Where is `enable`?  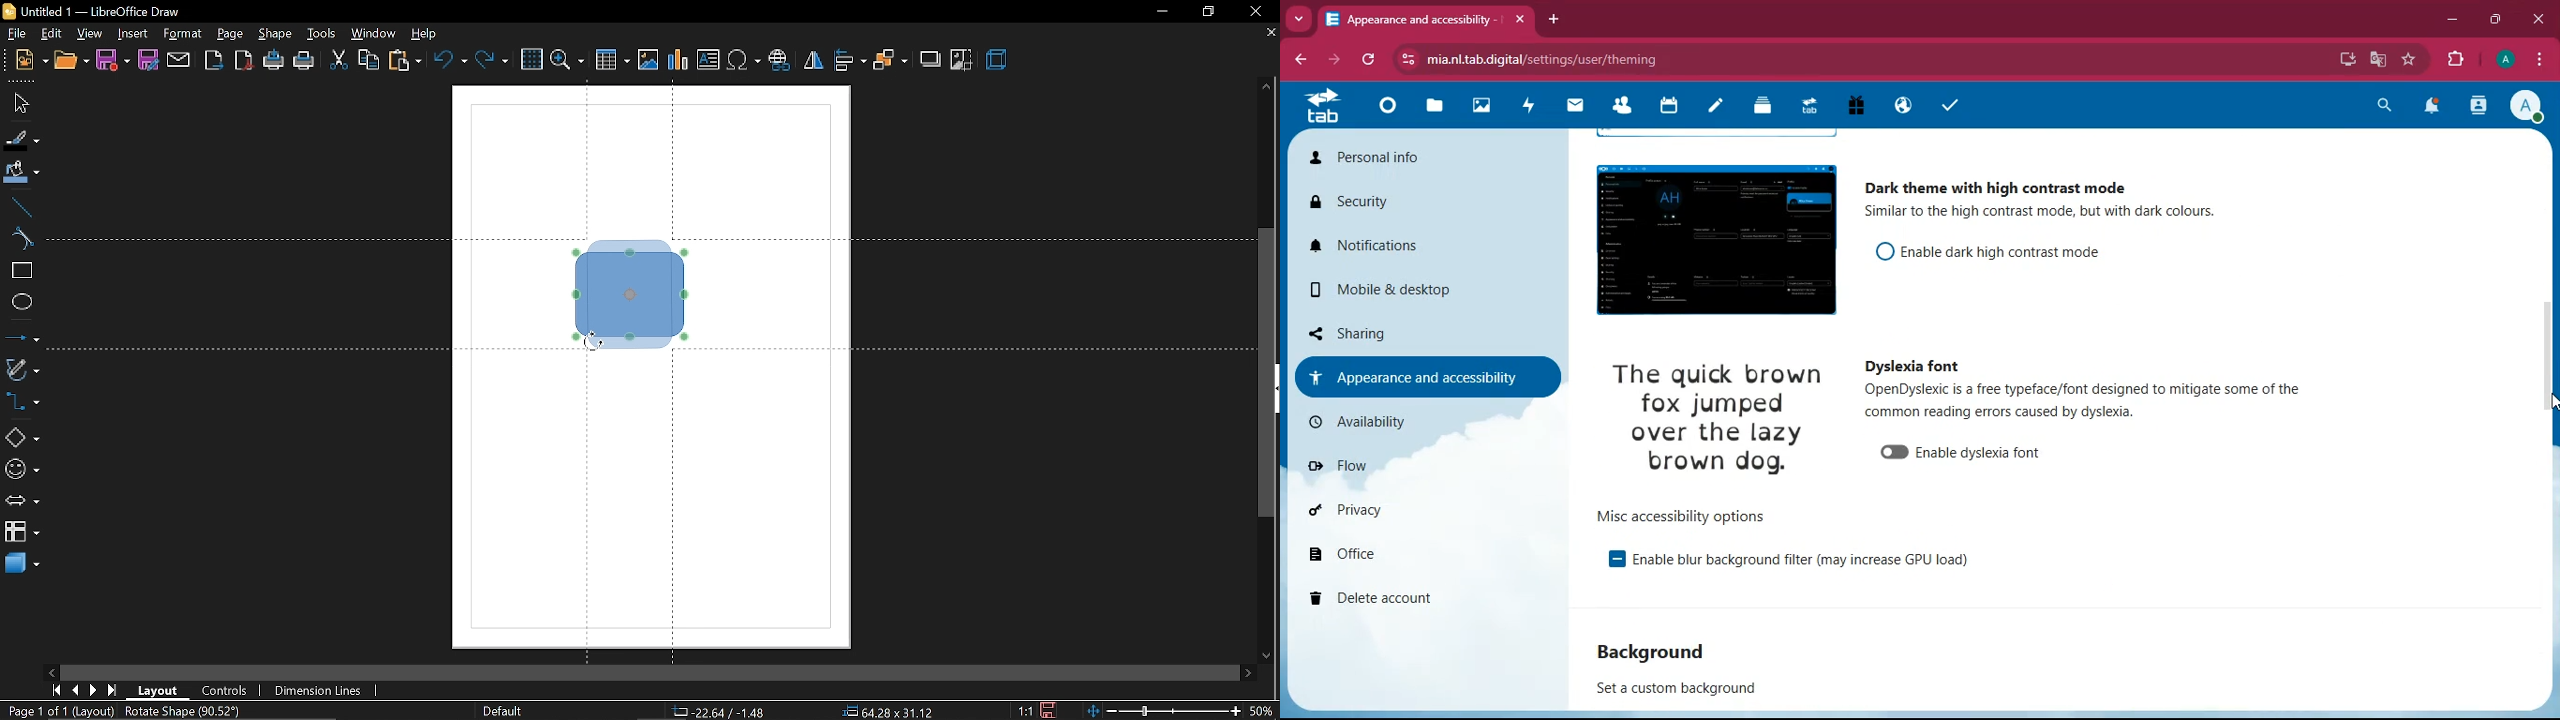 enable is located at coordinates (1612, 559).